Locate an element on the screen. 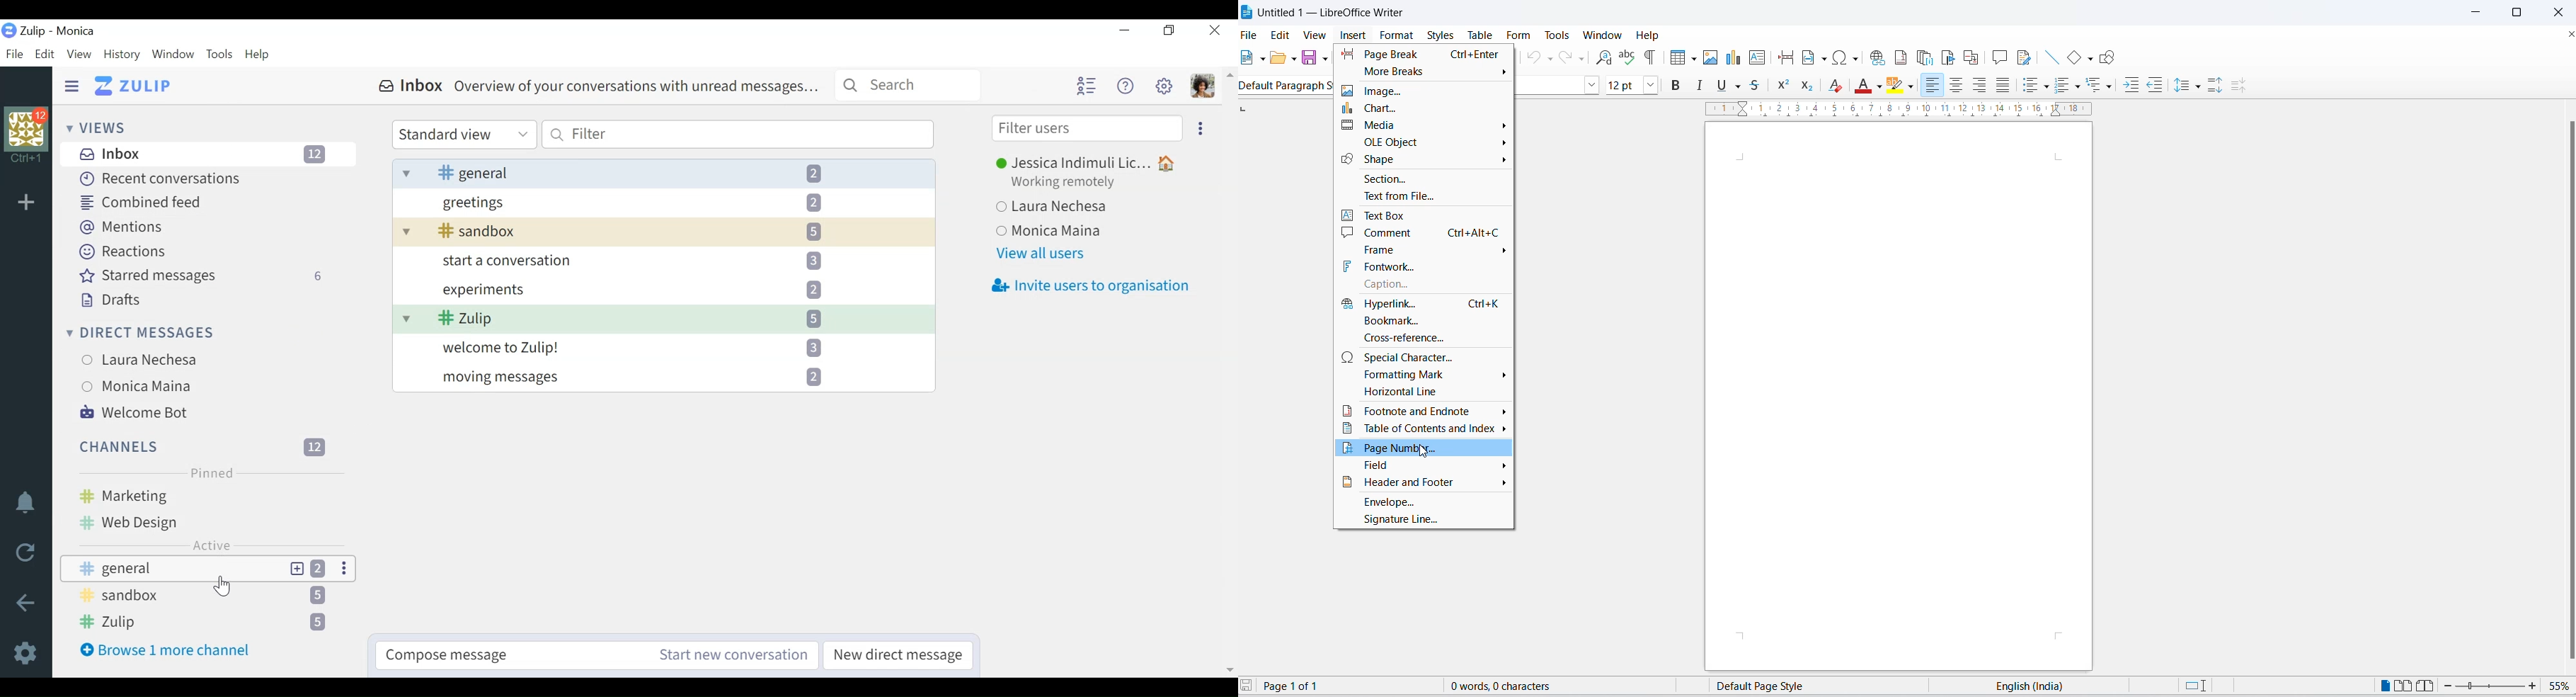 Image resolution: width=2576 pixels, height=700 pixels. select outline format is located at coordinates (2102, 86).